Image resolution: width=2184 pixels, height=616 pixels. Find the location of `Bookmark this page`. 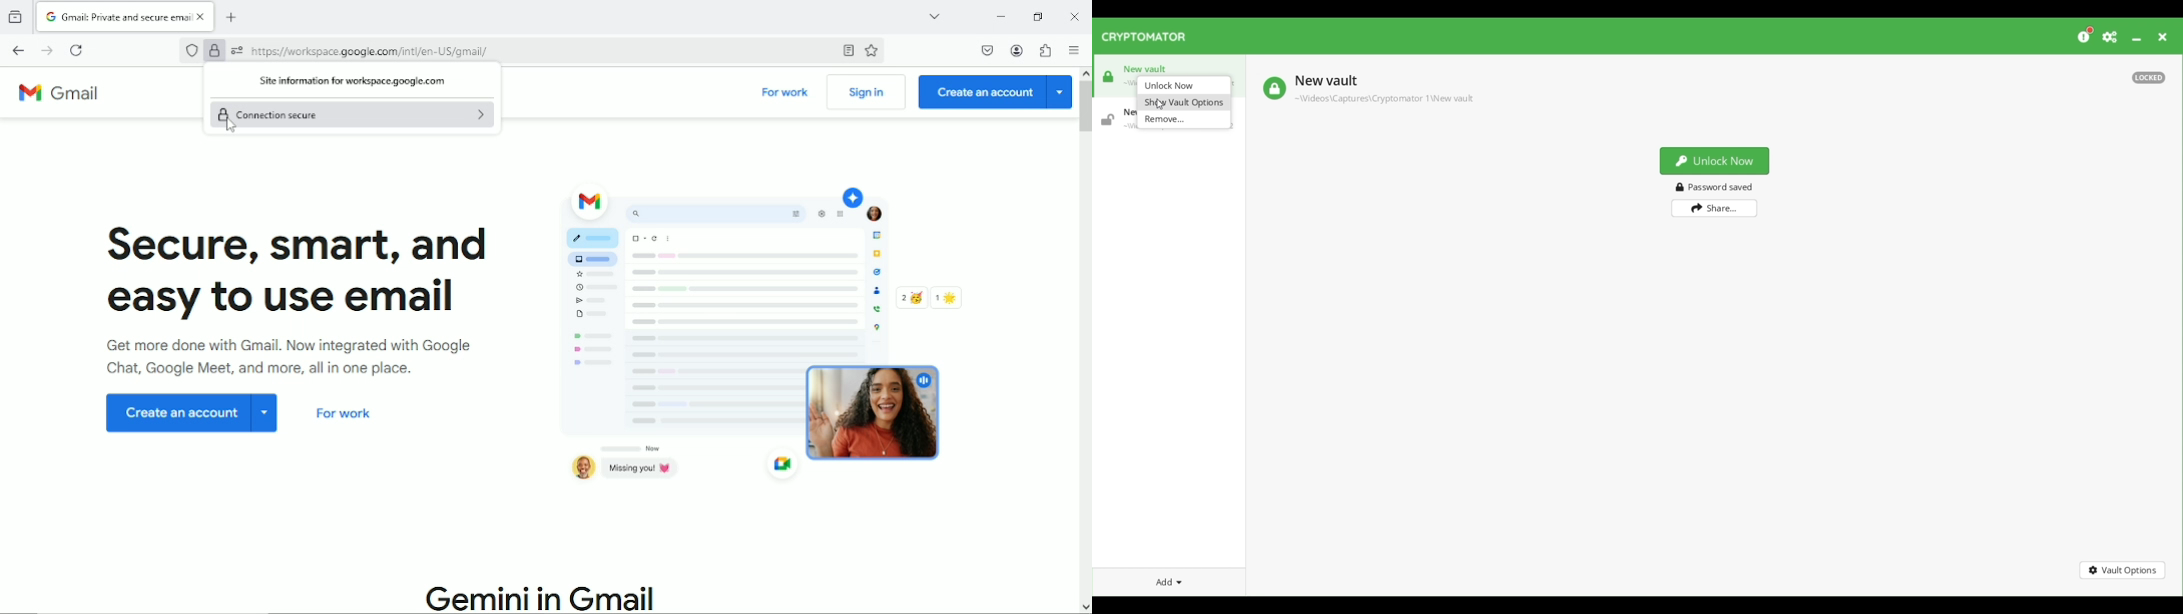

Bookmark this page is located at coordinates (871, 49).